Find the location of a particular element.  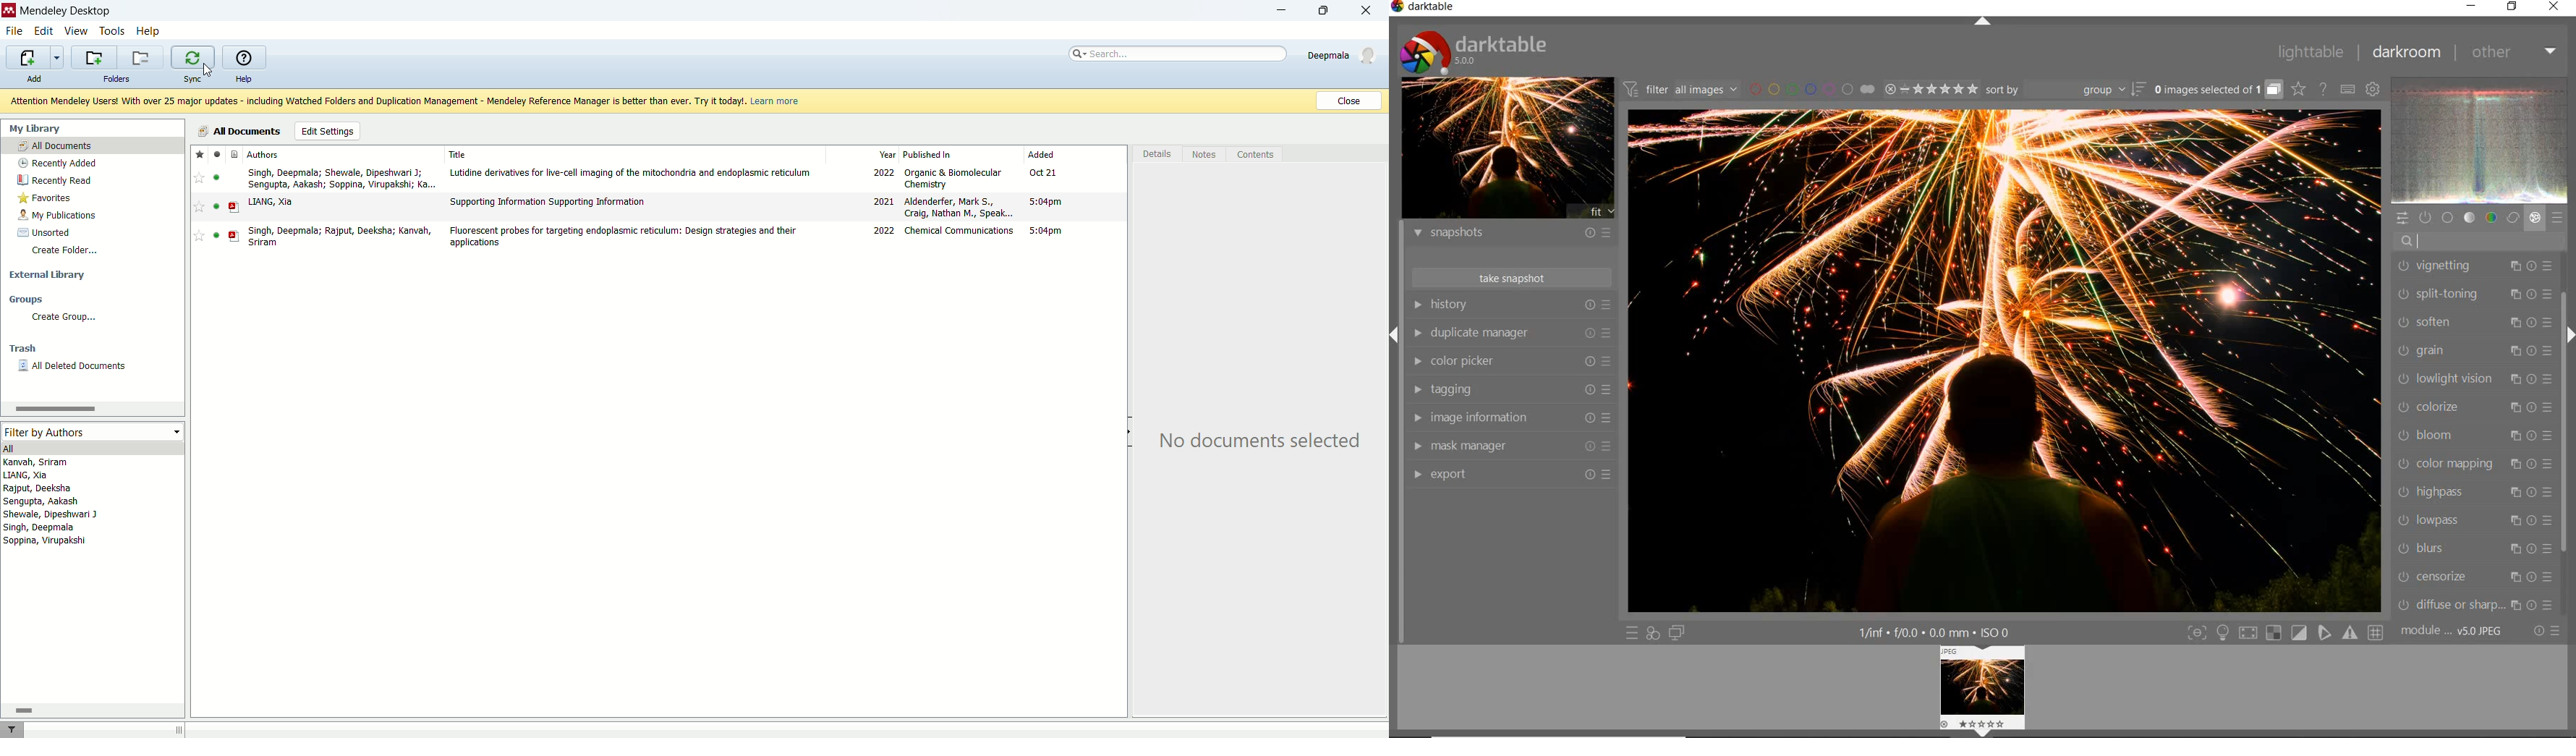

color picker is located at coordinates (1510, 363).